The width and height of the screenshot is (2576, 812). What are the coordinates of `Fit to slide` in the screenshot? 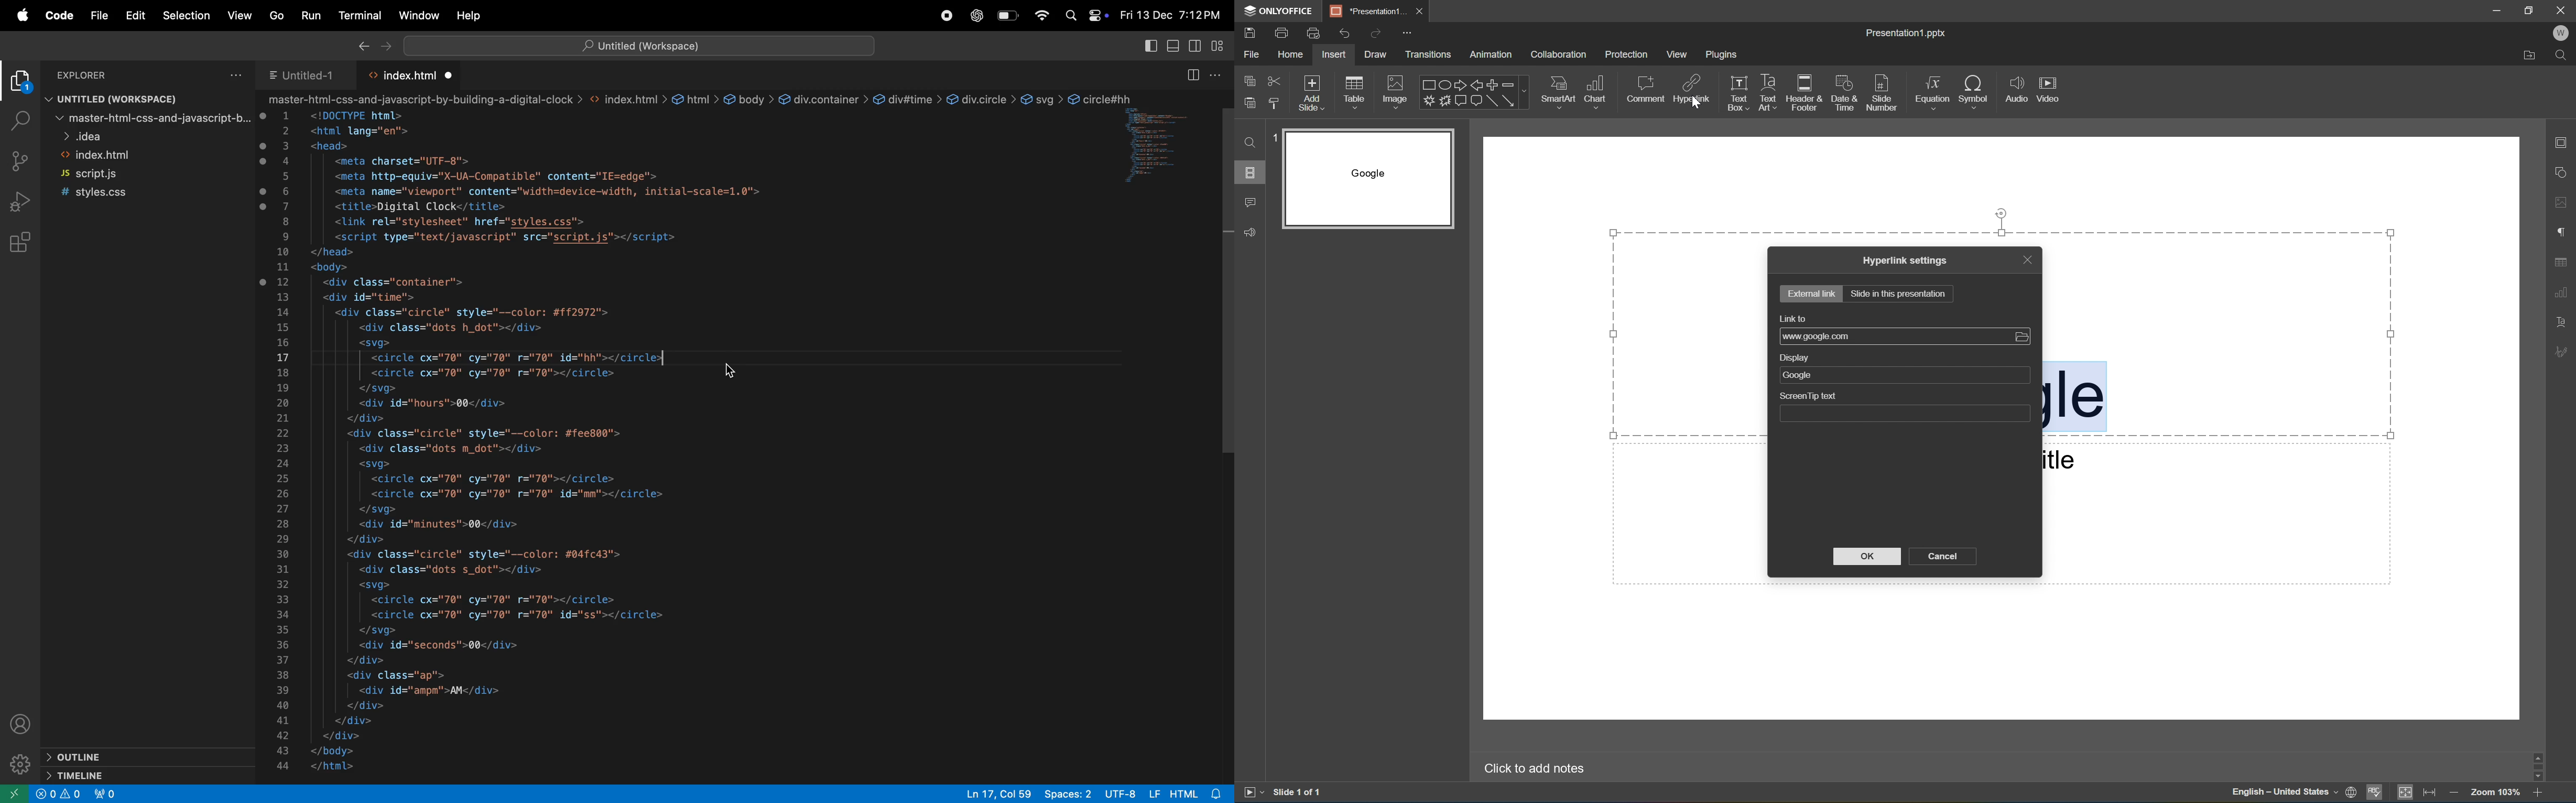 It's located at (2408, 792).